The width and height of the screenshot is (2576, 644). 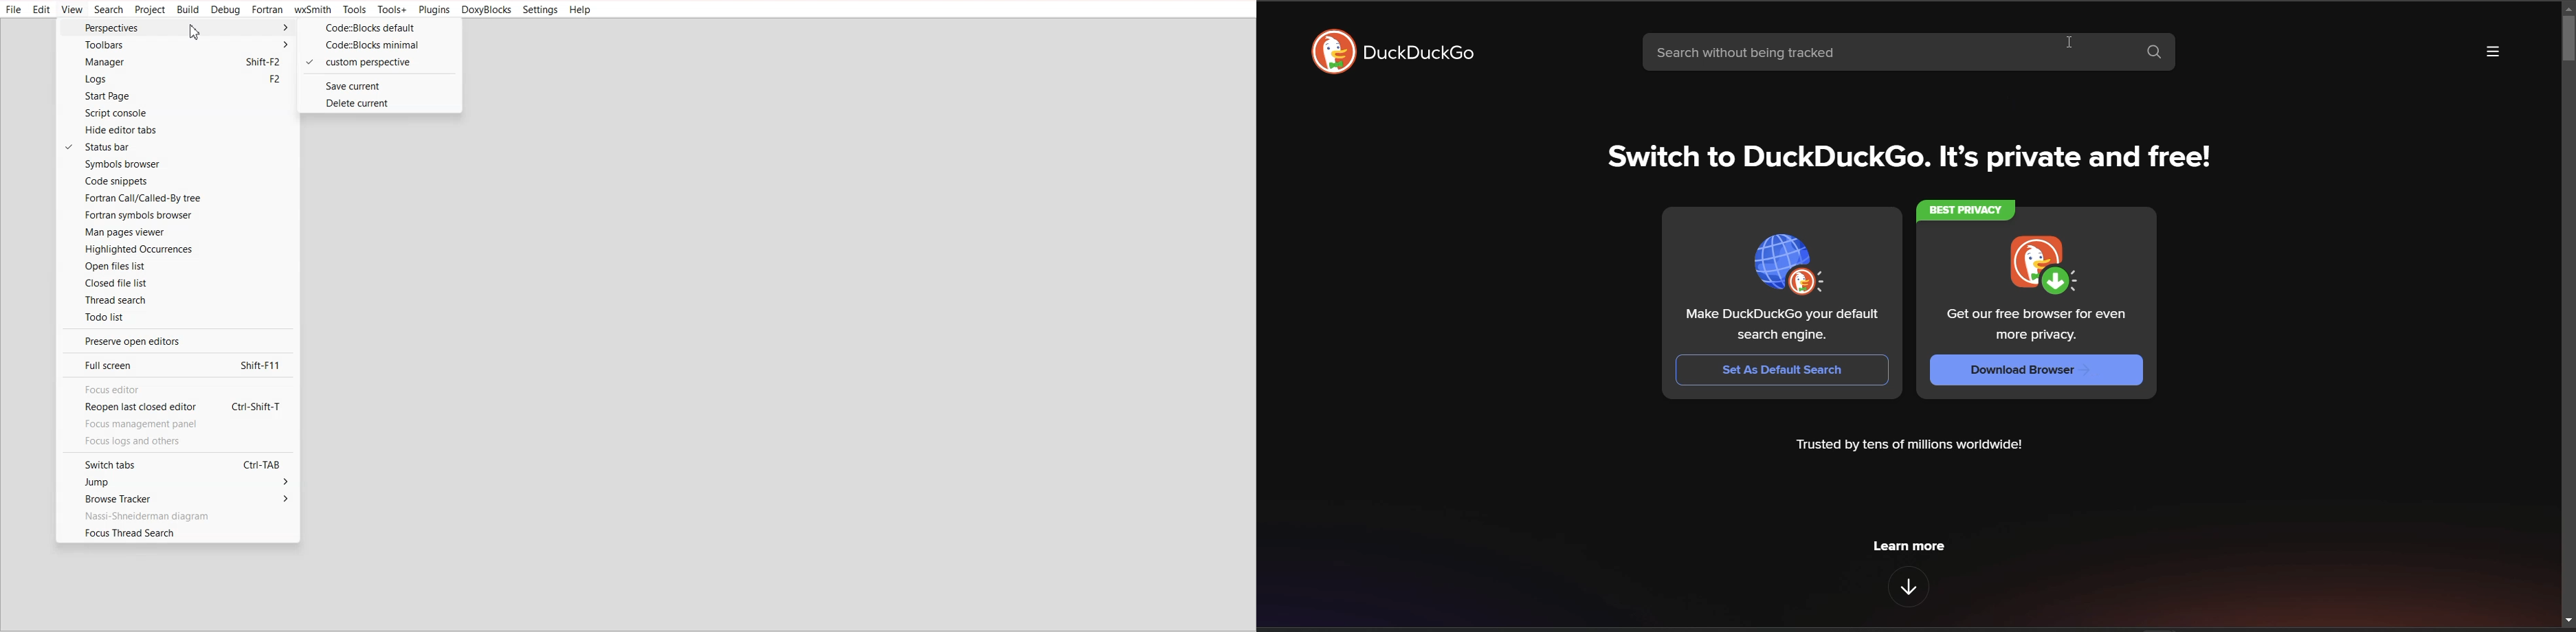 I want to click on Focus Thread Search, so click(x=178, y=533).